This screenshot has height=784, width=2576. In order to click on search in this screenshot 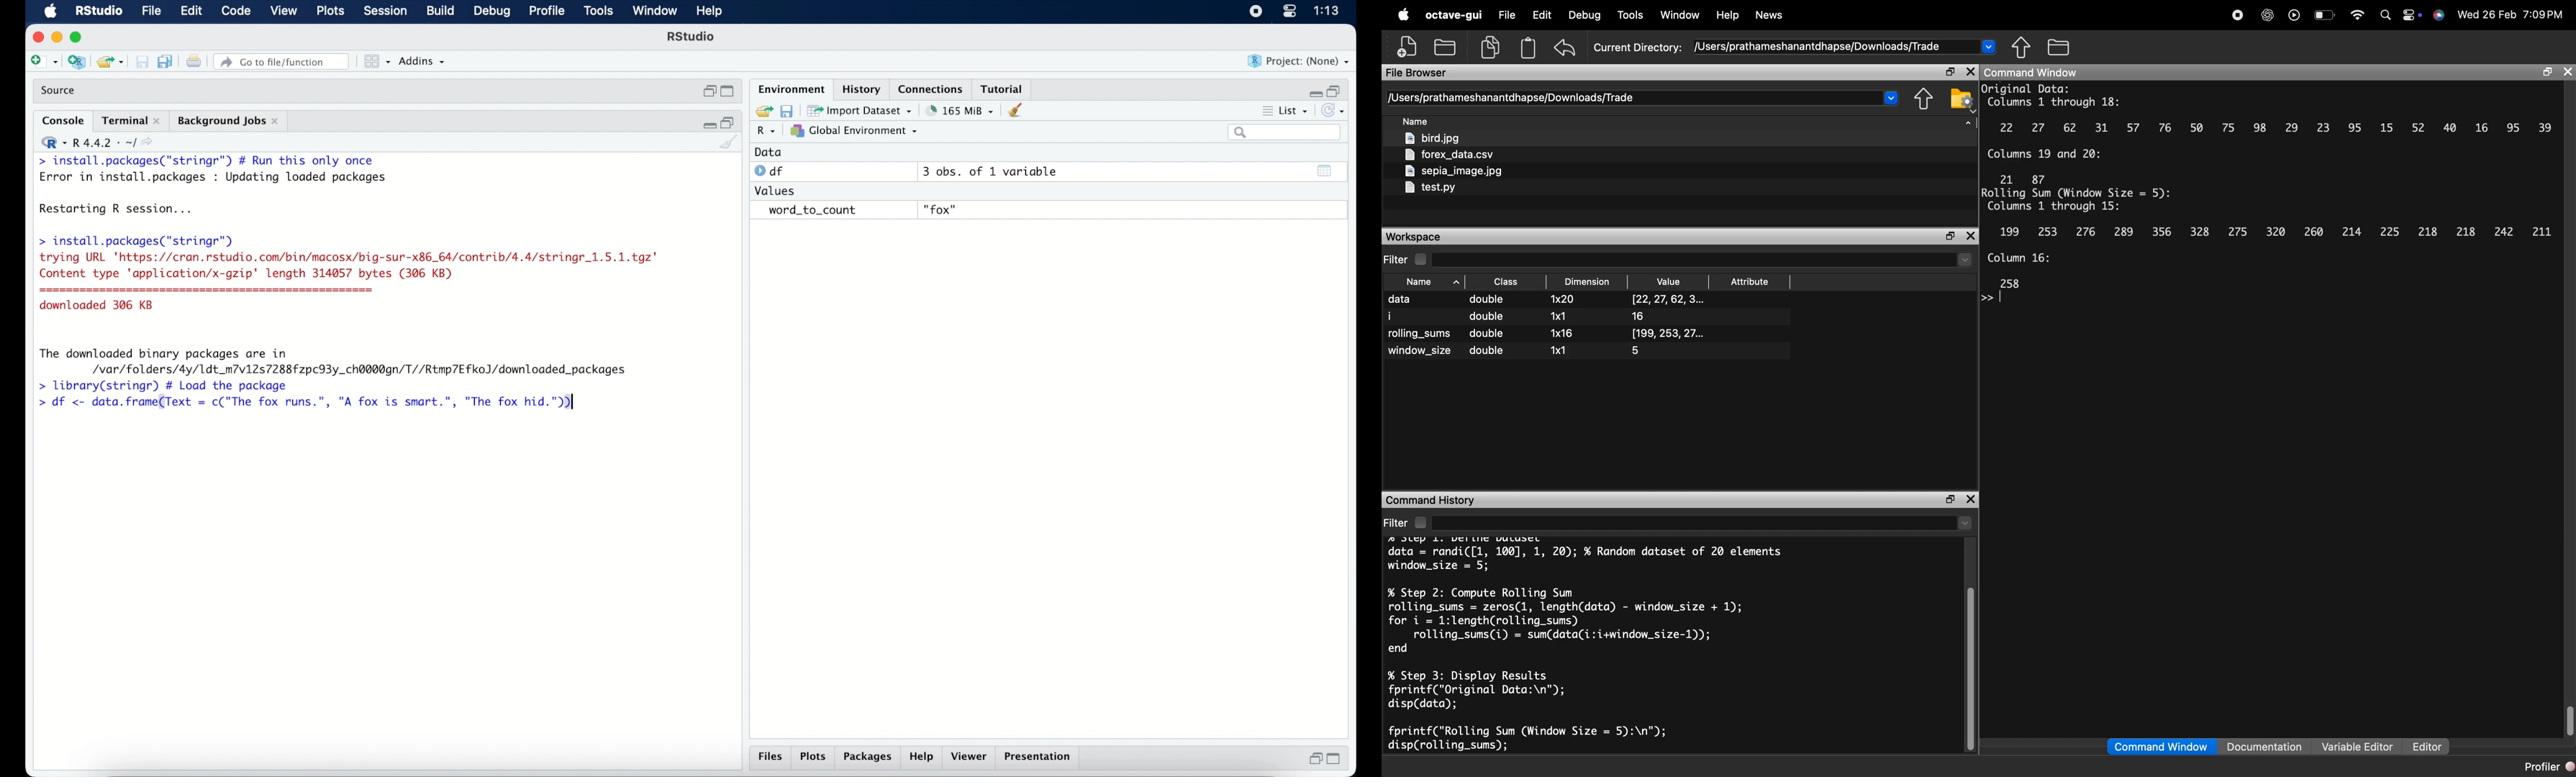, I will do `click(2387, 16)`.